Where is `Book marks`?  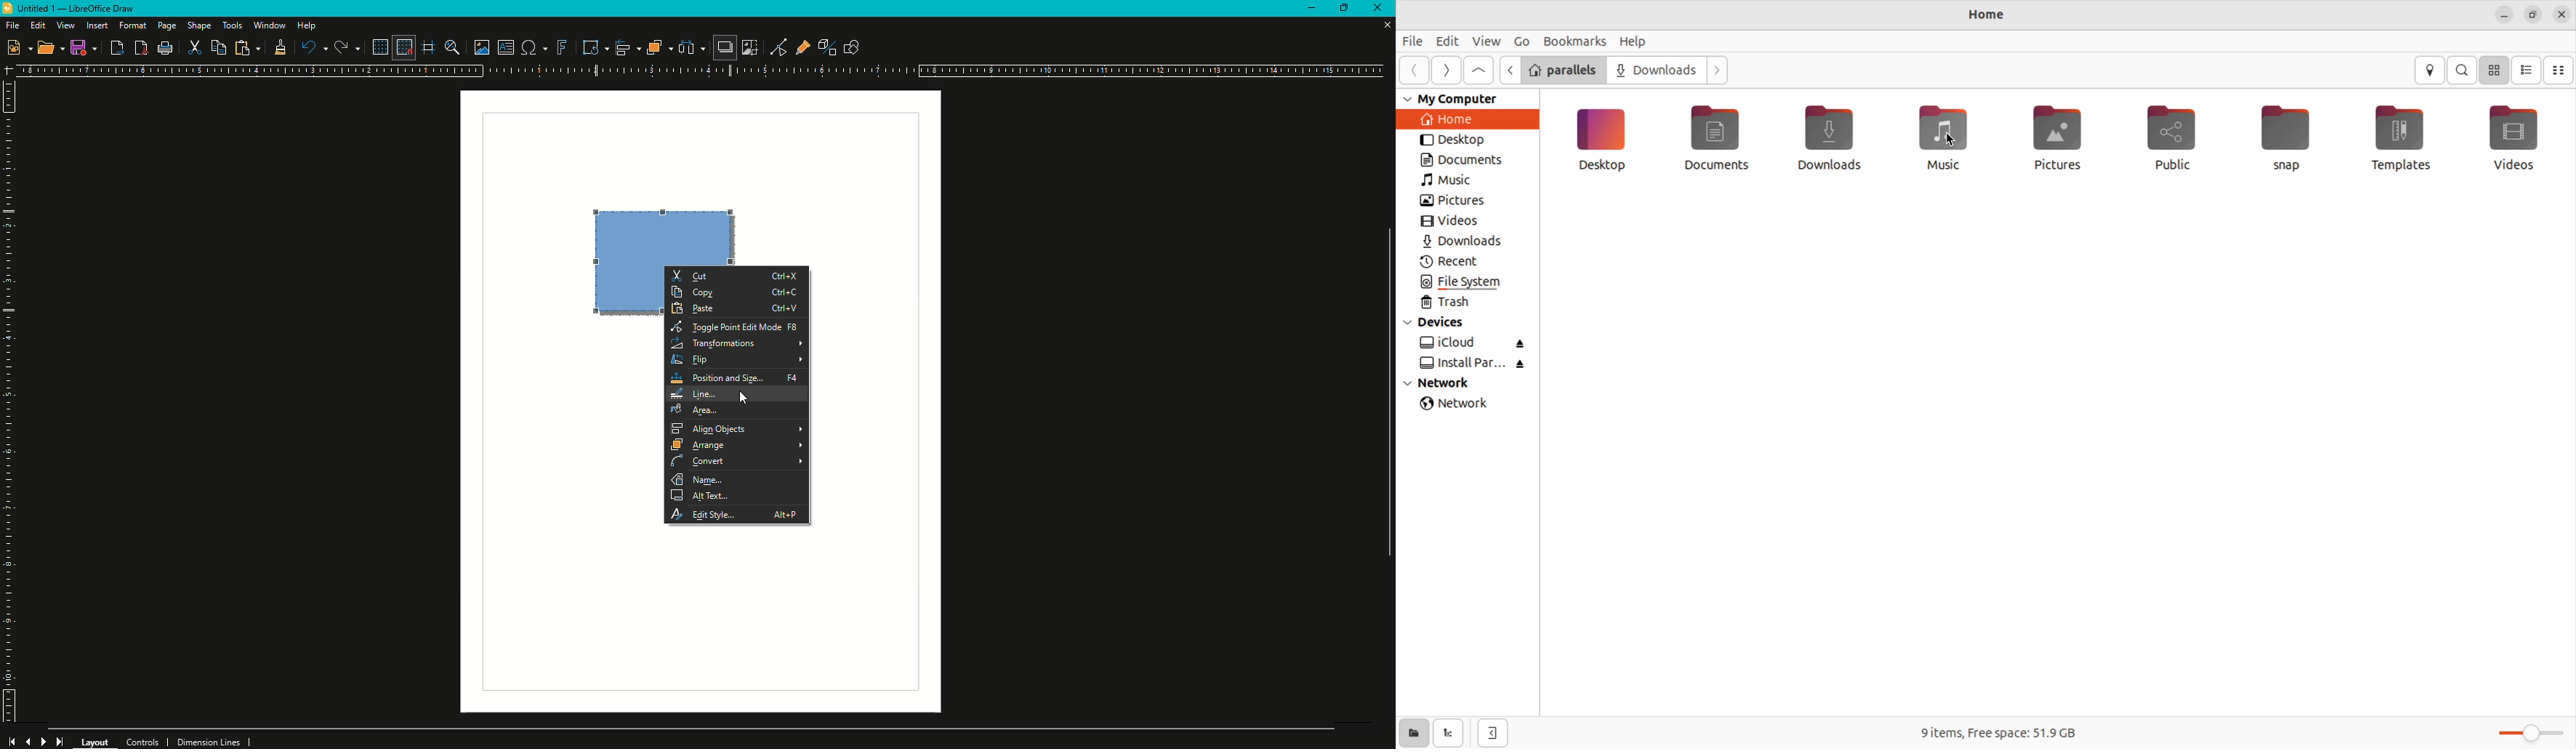 Book marks is located at coordinates (1575, 40).